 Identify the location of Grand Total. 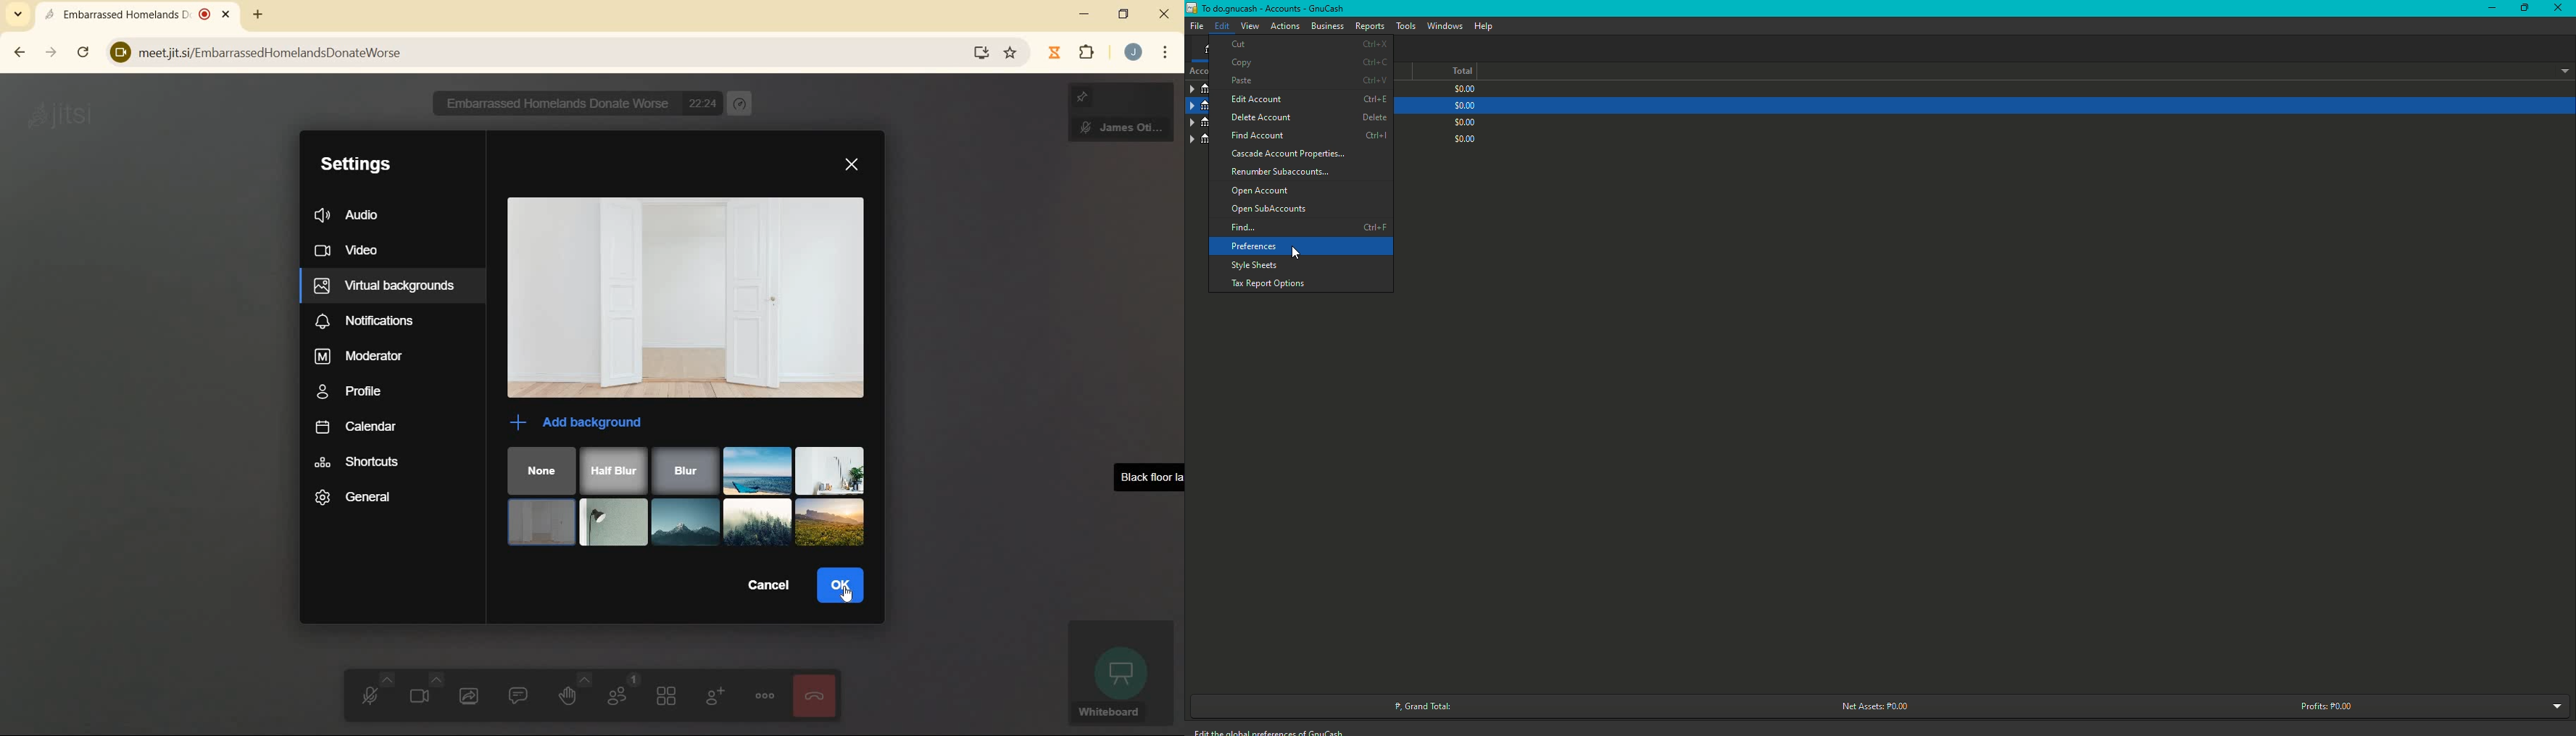
(1425, 706).